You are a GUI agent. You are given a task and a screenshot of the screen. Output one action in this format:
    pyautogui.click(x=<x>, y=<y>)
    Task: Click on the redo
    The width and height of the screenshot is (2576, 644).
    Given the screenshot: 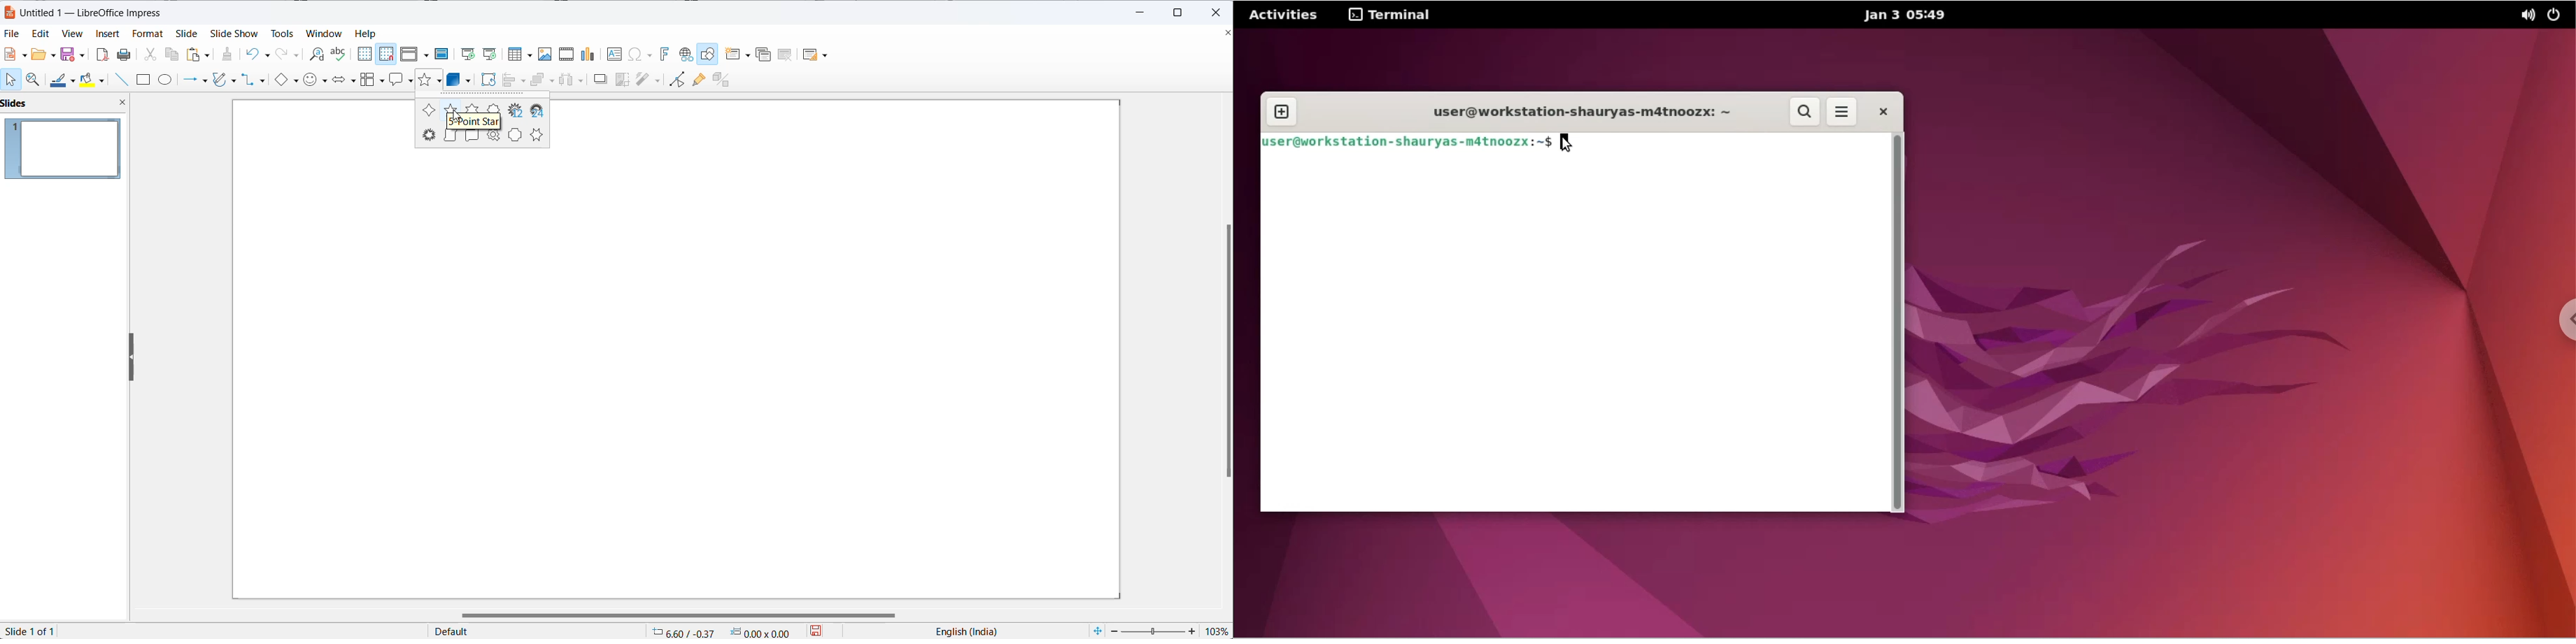 What is the action you would take?
    pyautogui.click(x=288, y=54)
    